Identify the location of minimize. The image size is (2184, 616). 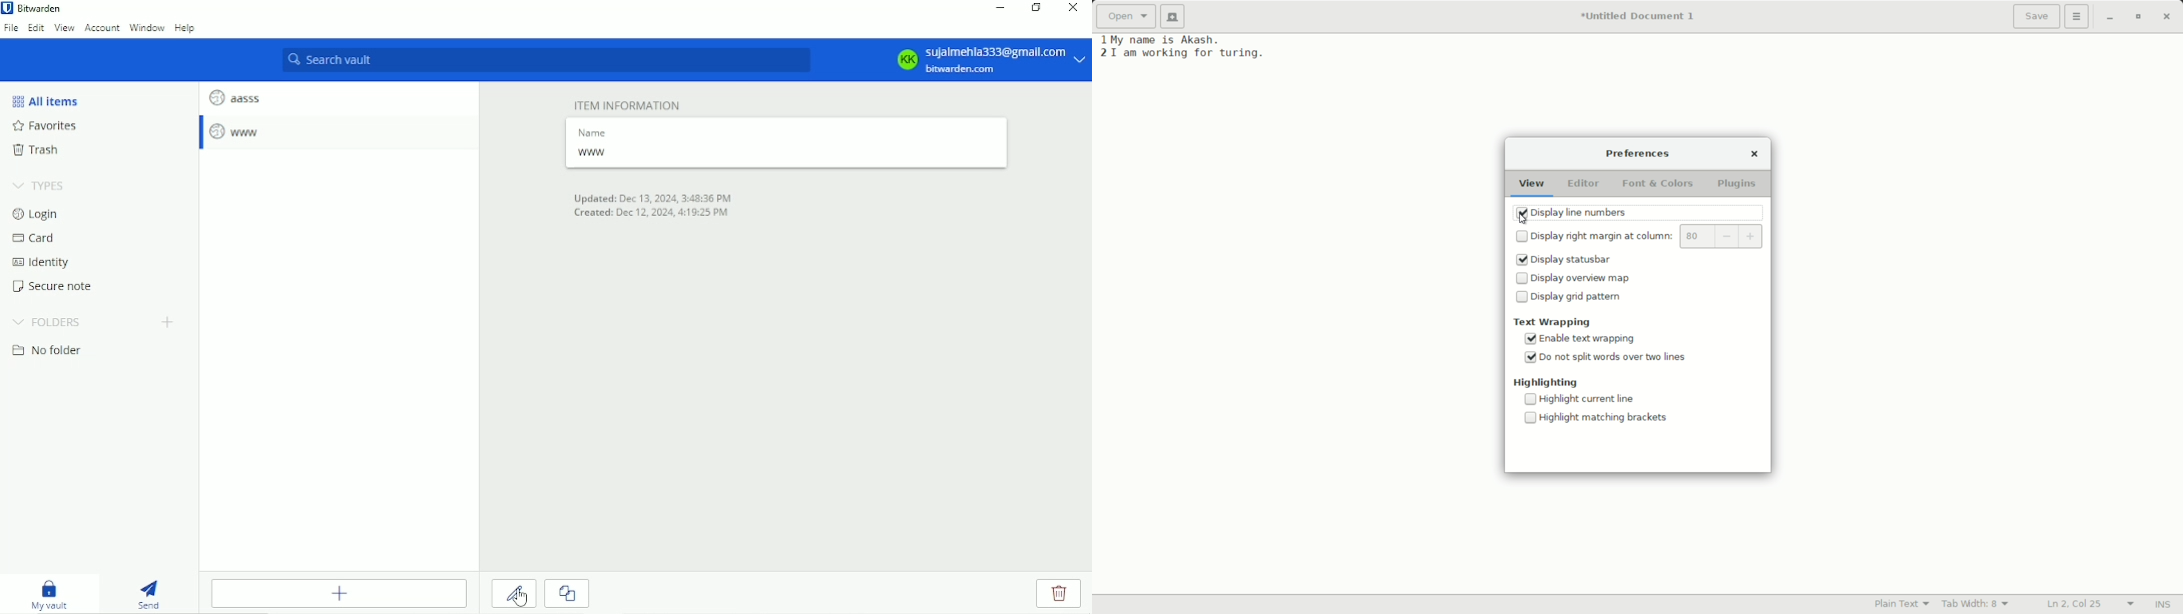
(2110, 18).